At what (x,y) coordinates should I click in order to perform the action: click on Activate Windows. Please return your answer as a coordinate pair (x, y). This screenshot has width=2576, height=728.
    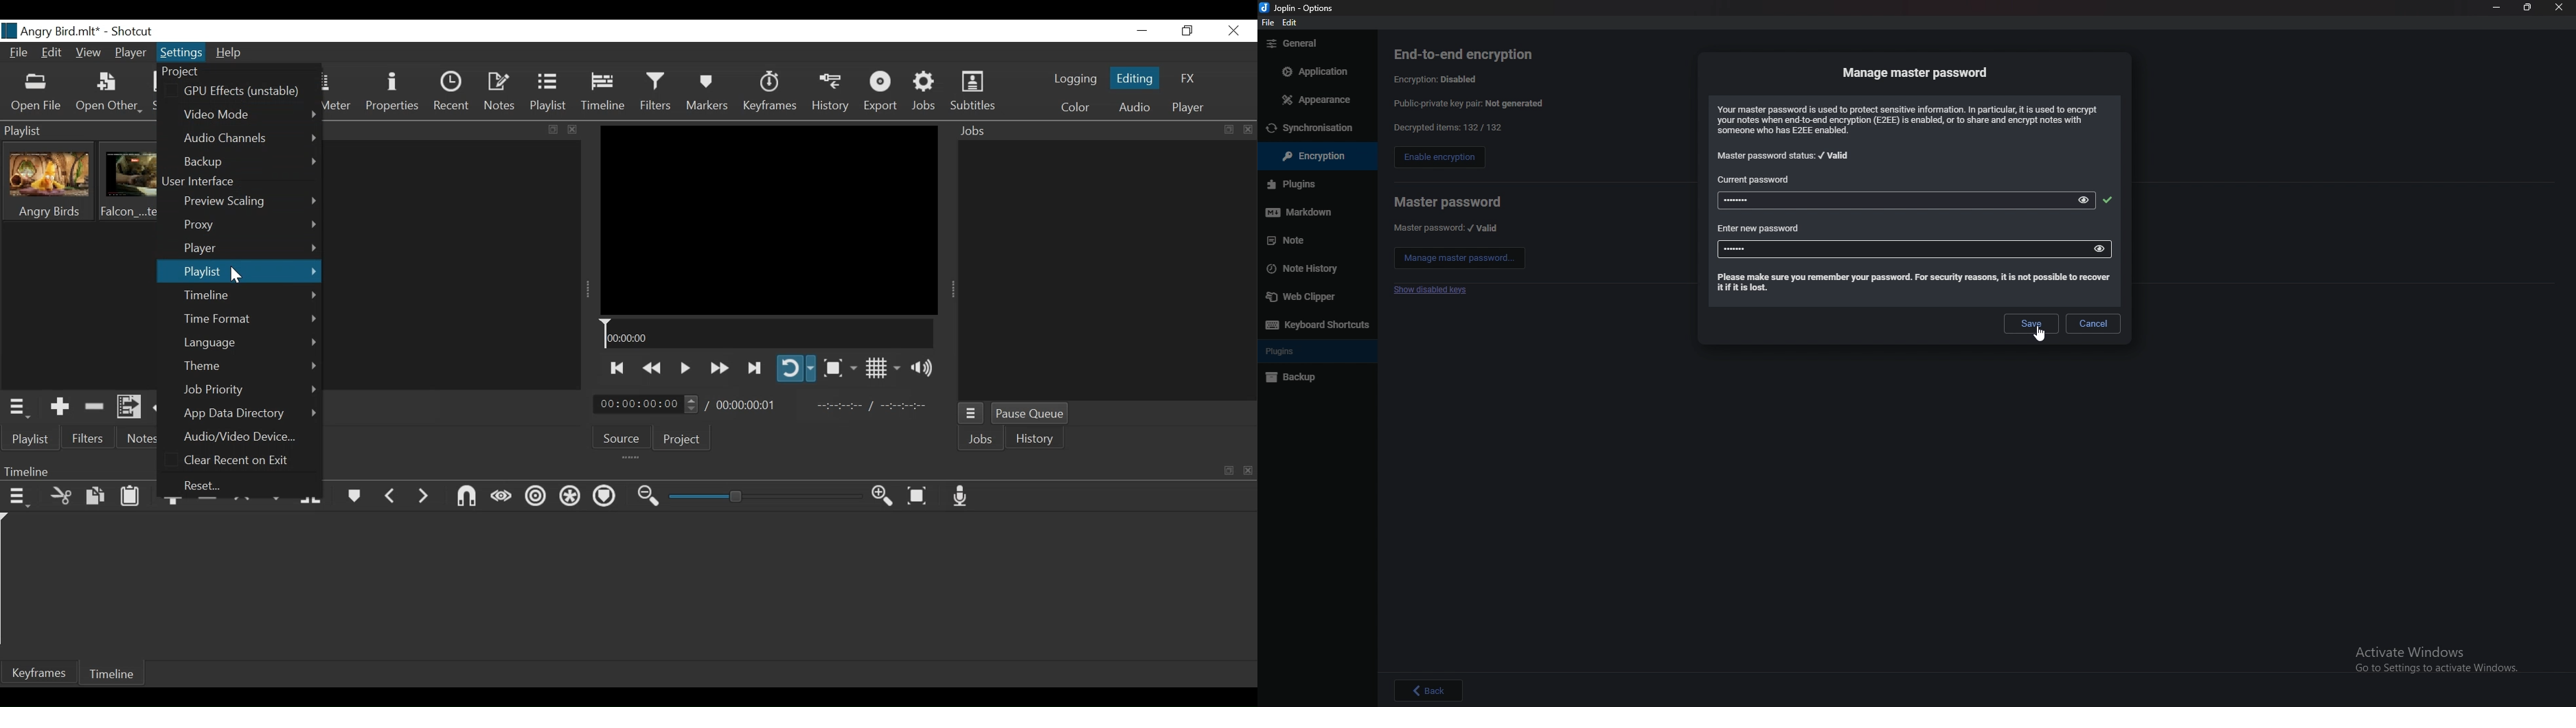
    Looking at the image, I should click on (2435, 657).